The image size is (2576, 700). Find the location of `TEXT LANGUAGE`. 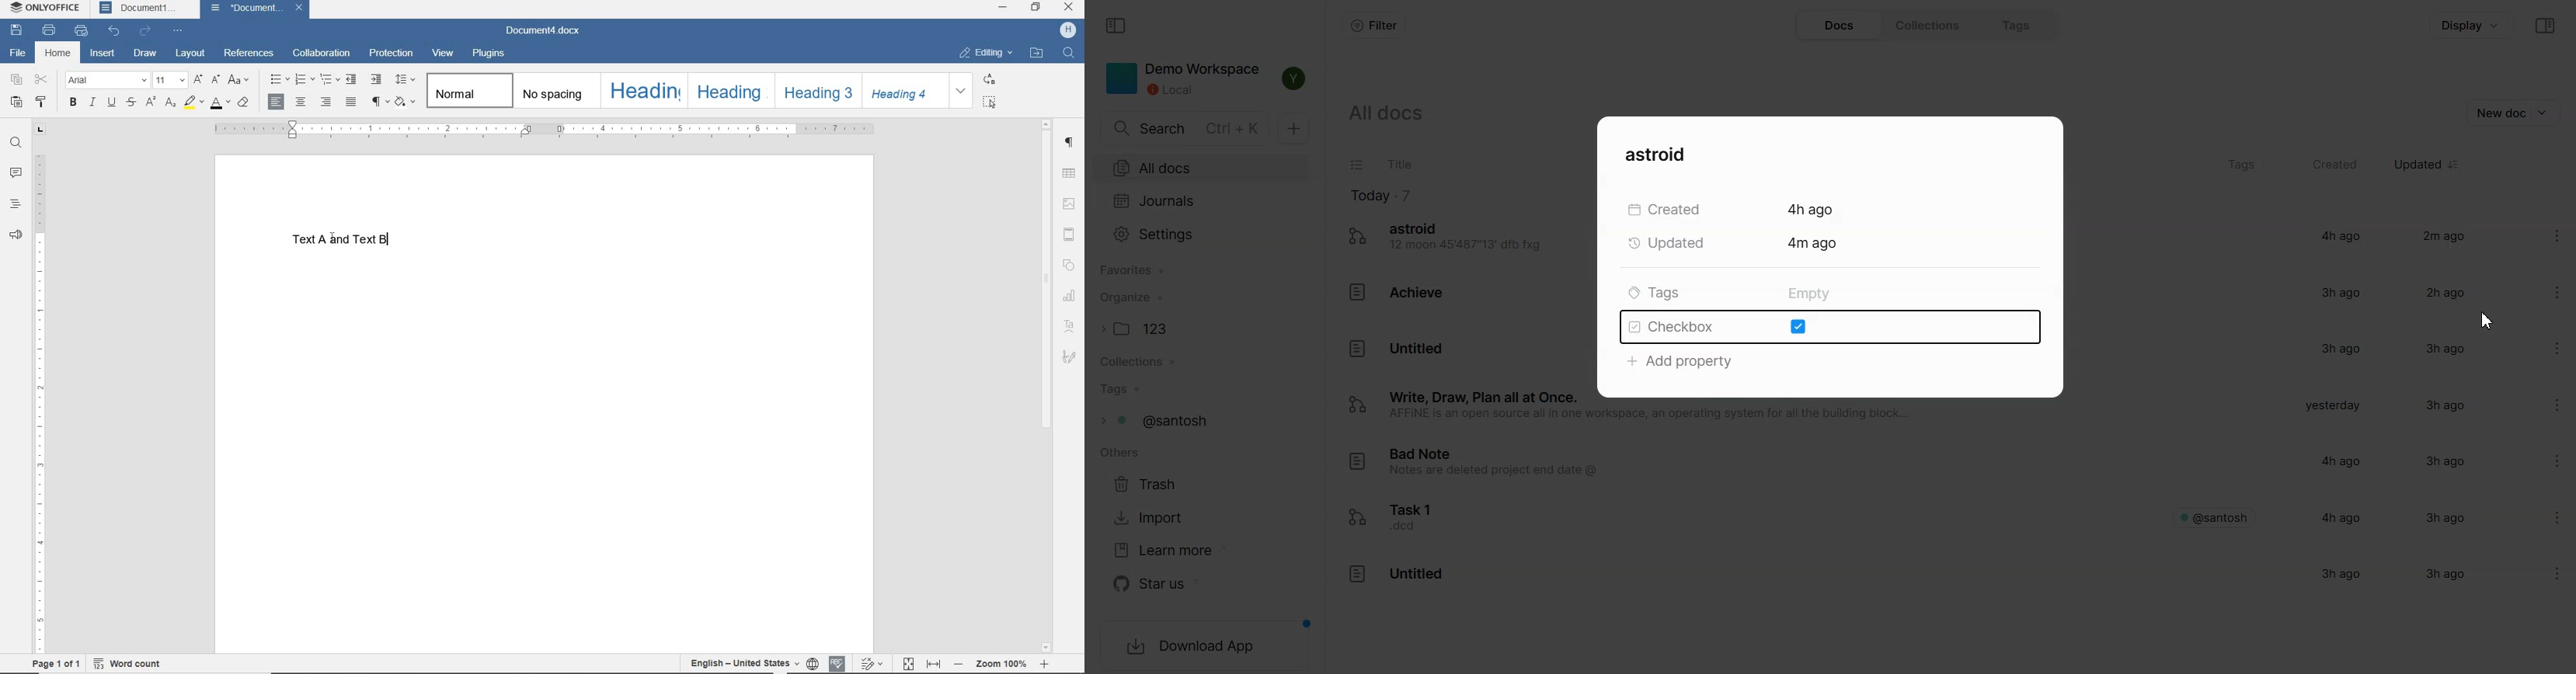

TEXT LANGUAGE is located at coordinates (743, 662).